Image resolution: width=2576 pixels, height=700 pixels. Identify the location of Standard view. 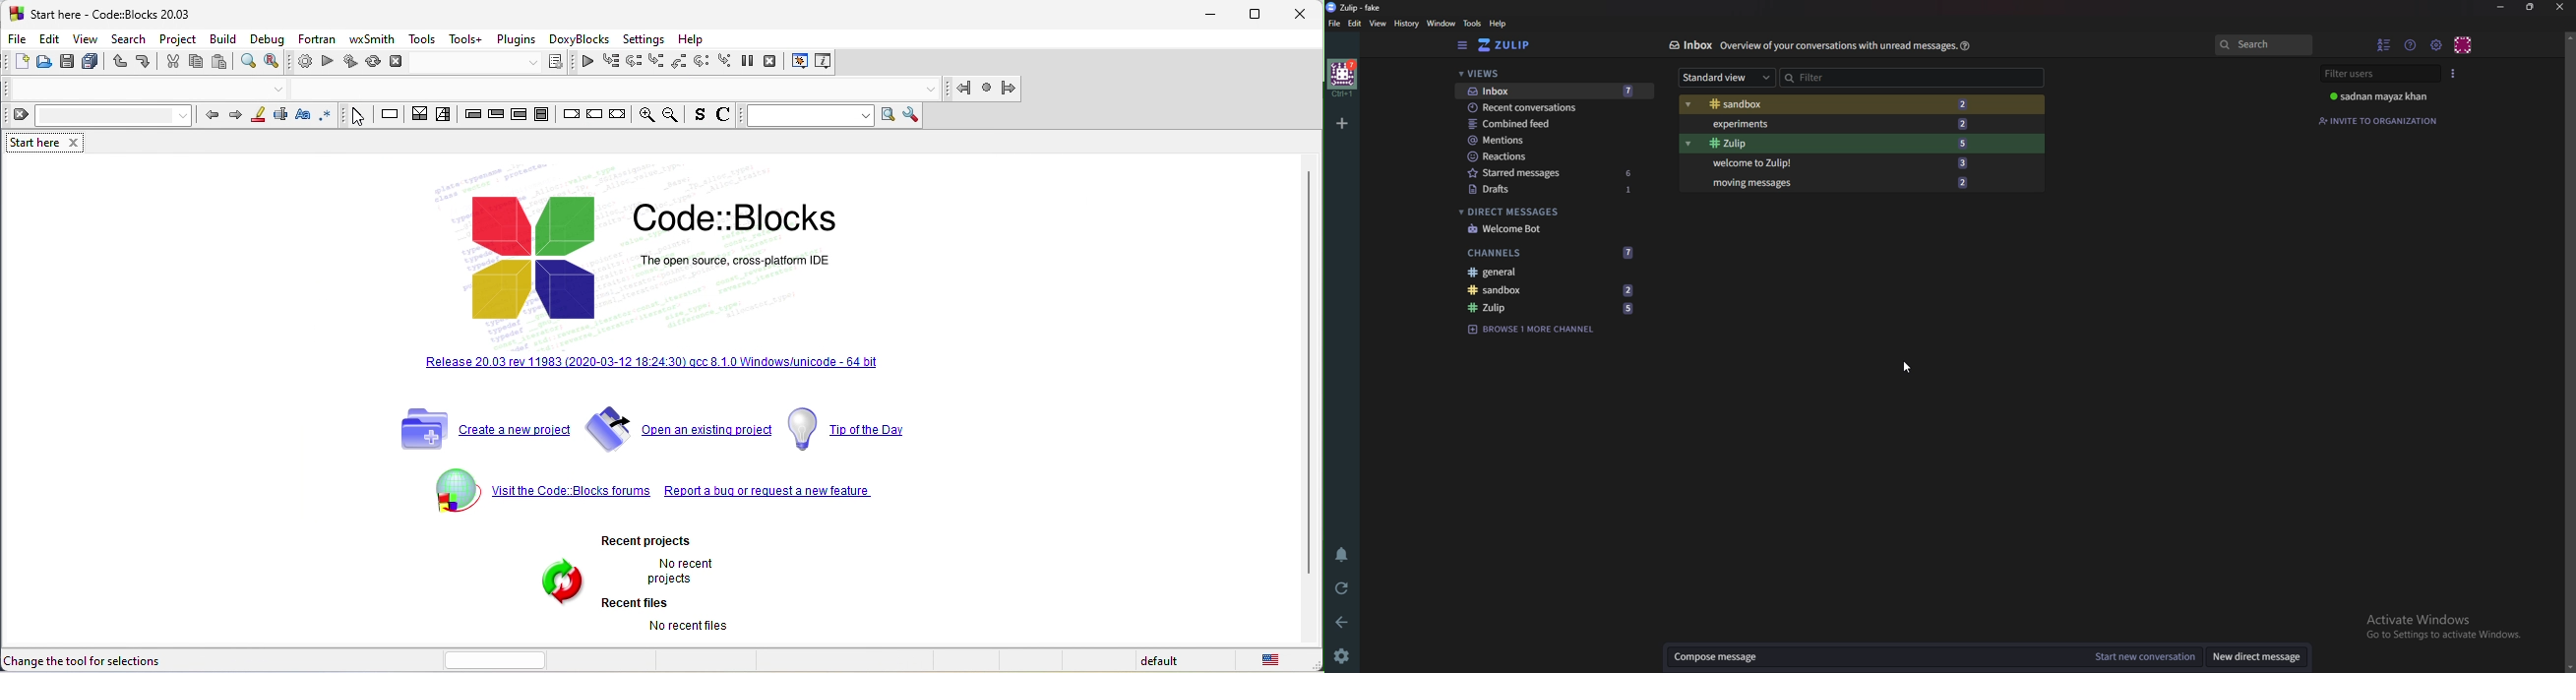
(1726, 76).